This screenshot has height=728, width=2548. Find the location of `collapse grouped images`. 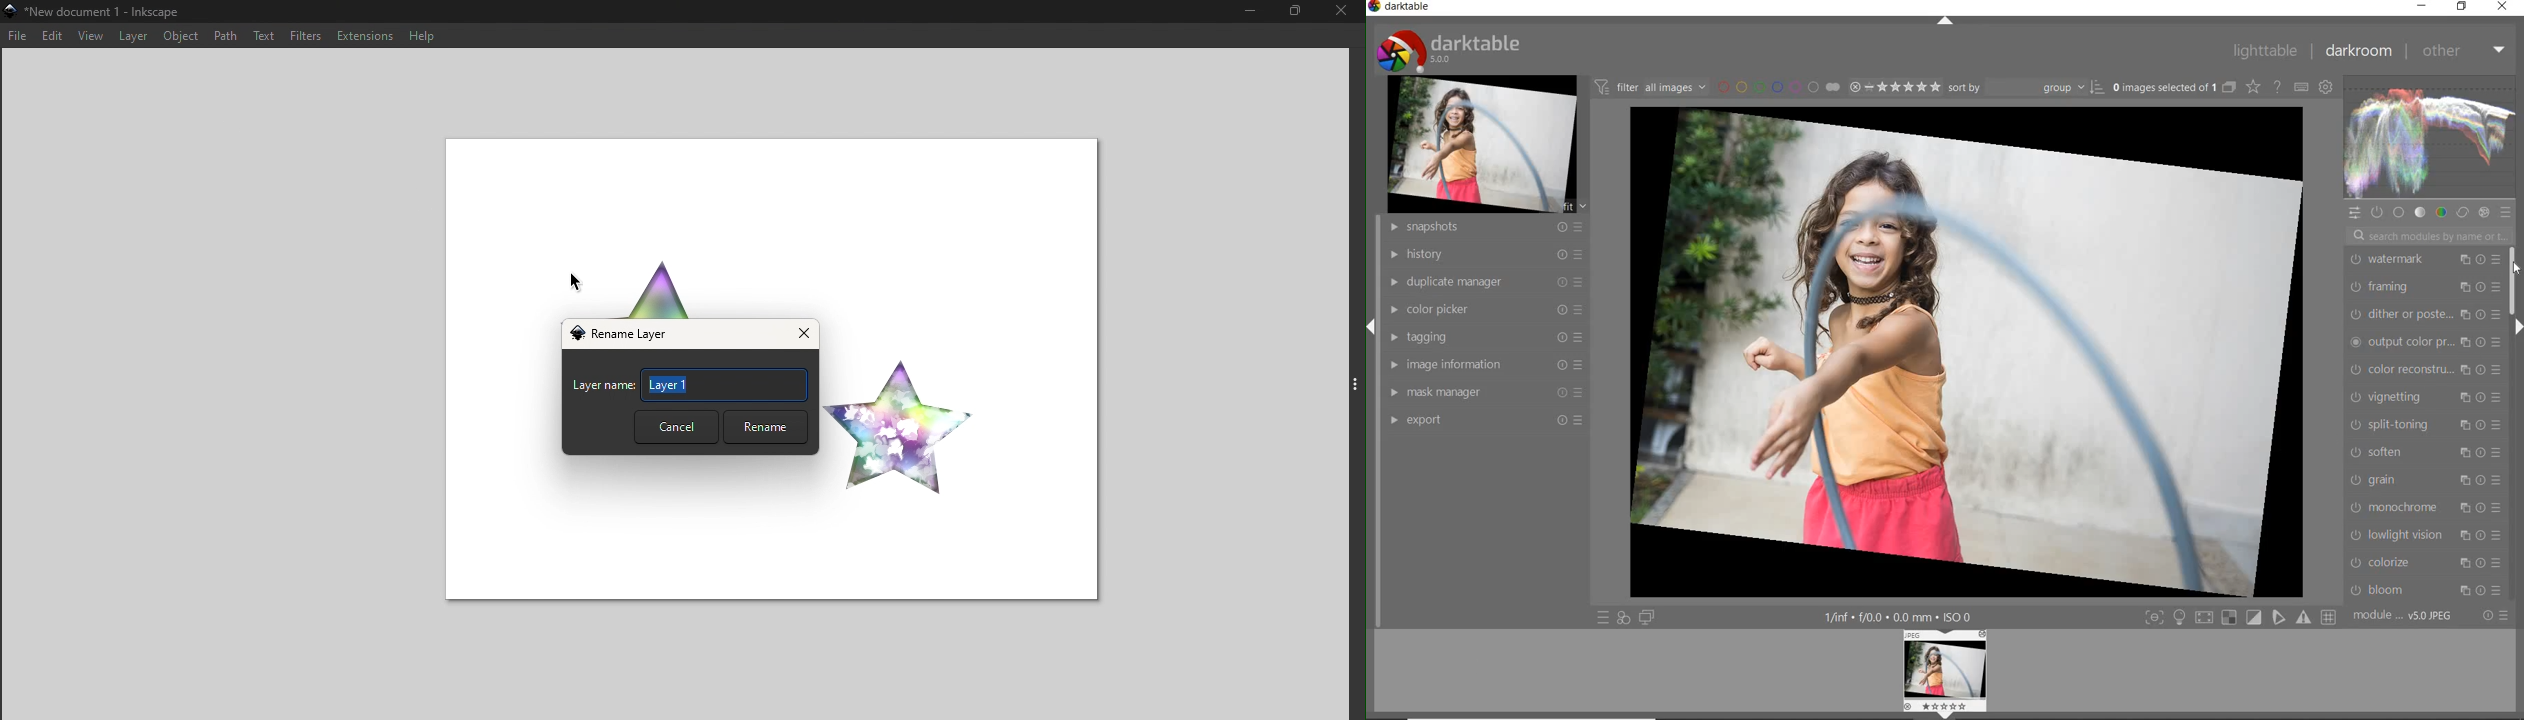

collapse grouped images is located at coordinates (2229, 88).